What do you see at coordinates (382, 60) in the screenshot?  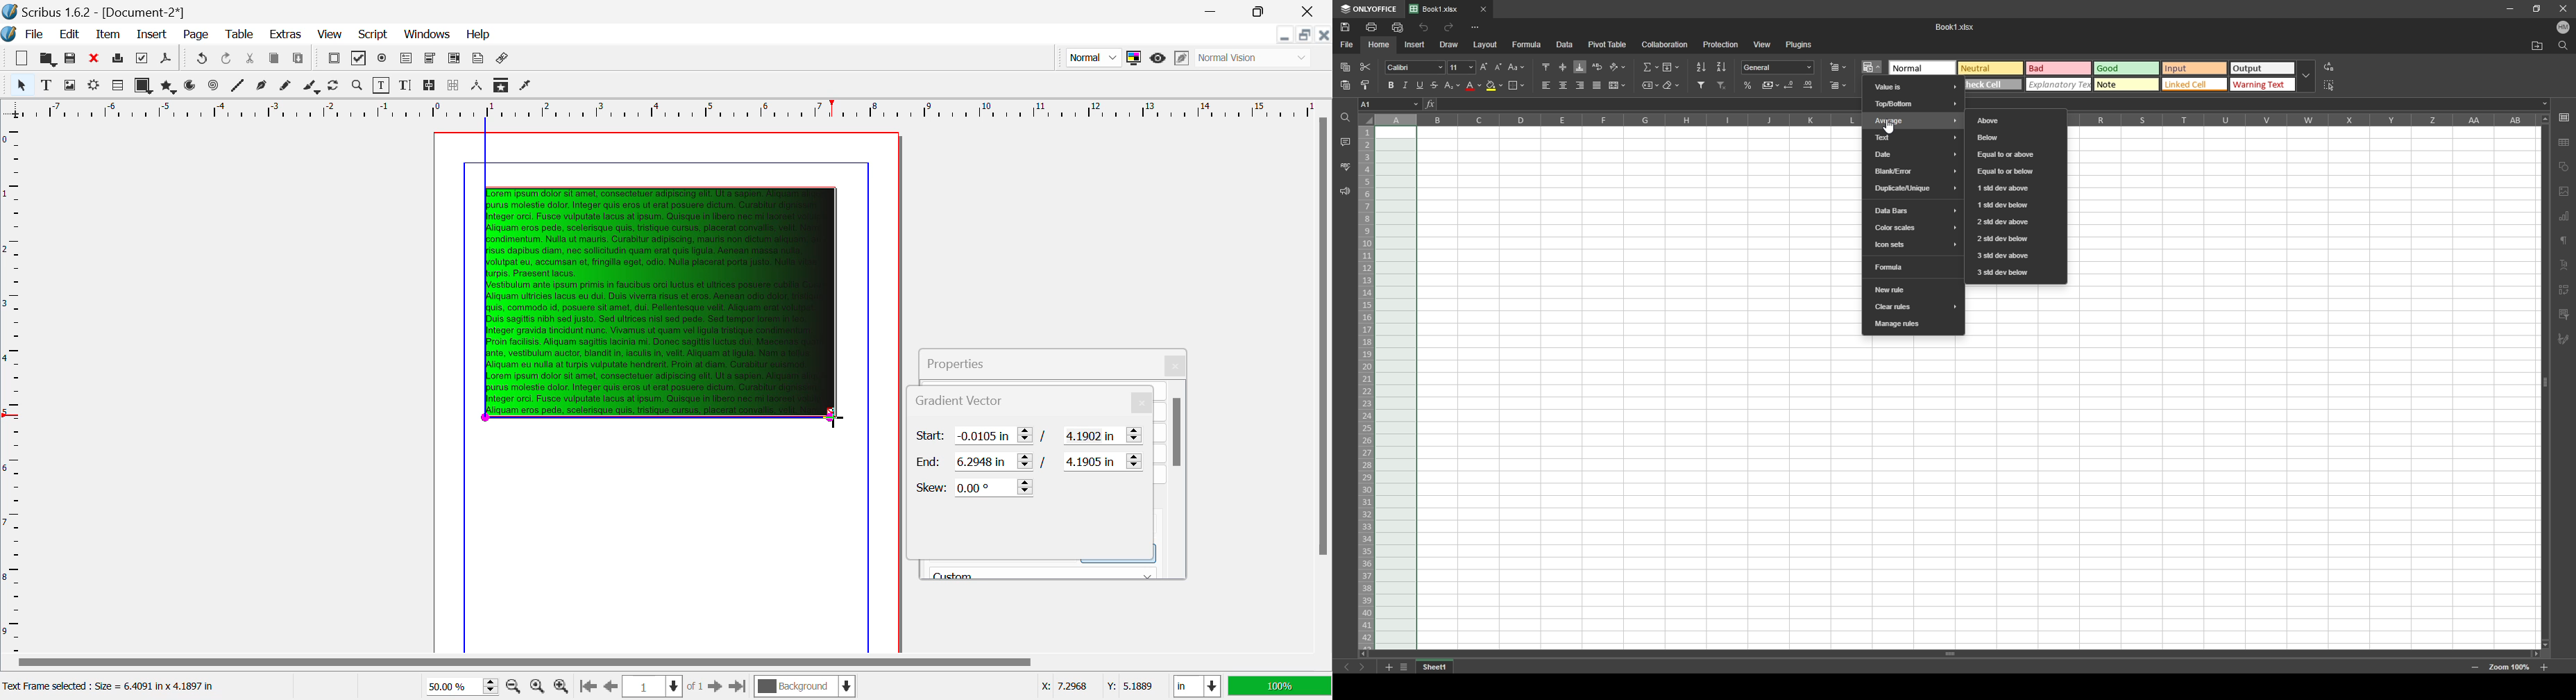 I see `Pdf Radio Button` at bounding box center [382, 60].